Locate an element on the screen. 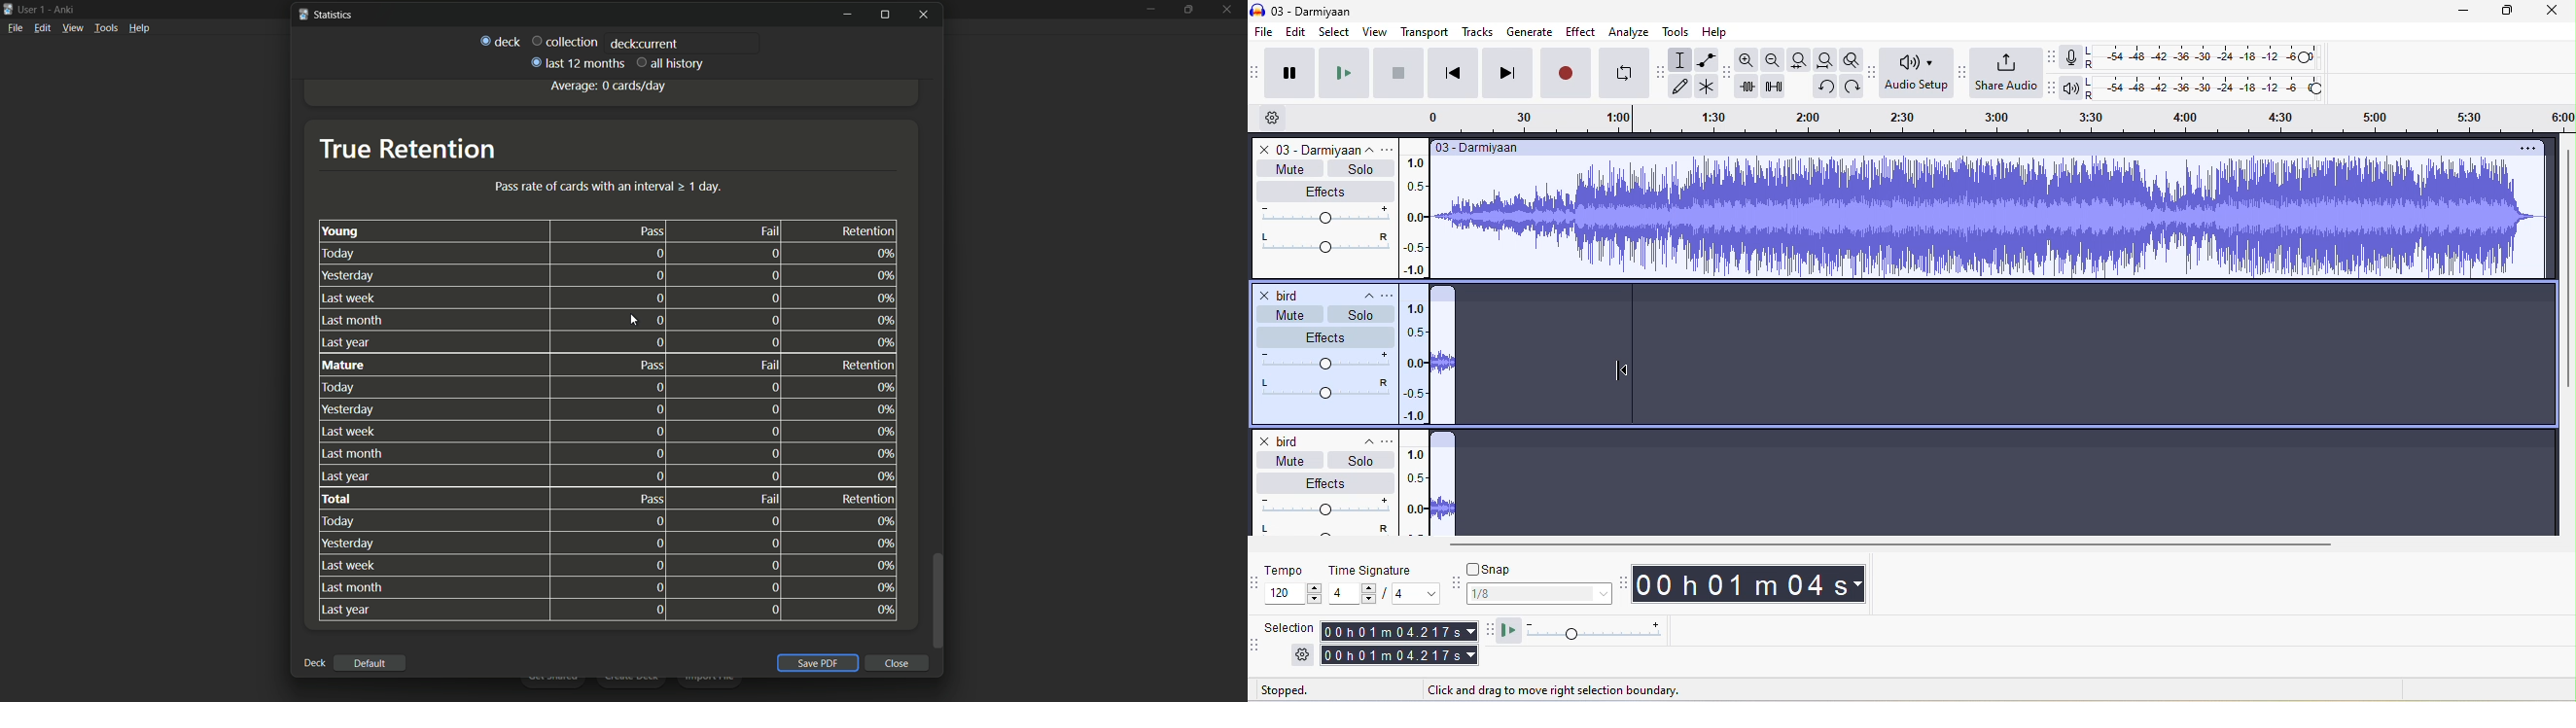 This screenshot has height=728, width=2576. 00 h 01 m 04 s is located at coordinates (1759, 585).